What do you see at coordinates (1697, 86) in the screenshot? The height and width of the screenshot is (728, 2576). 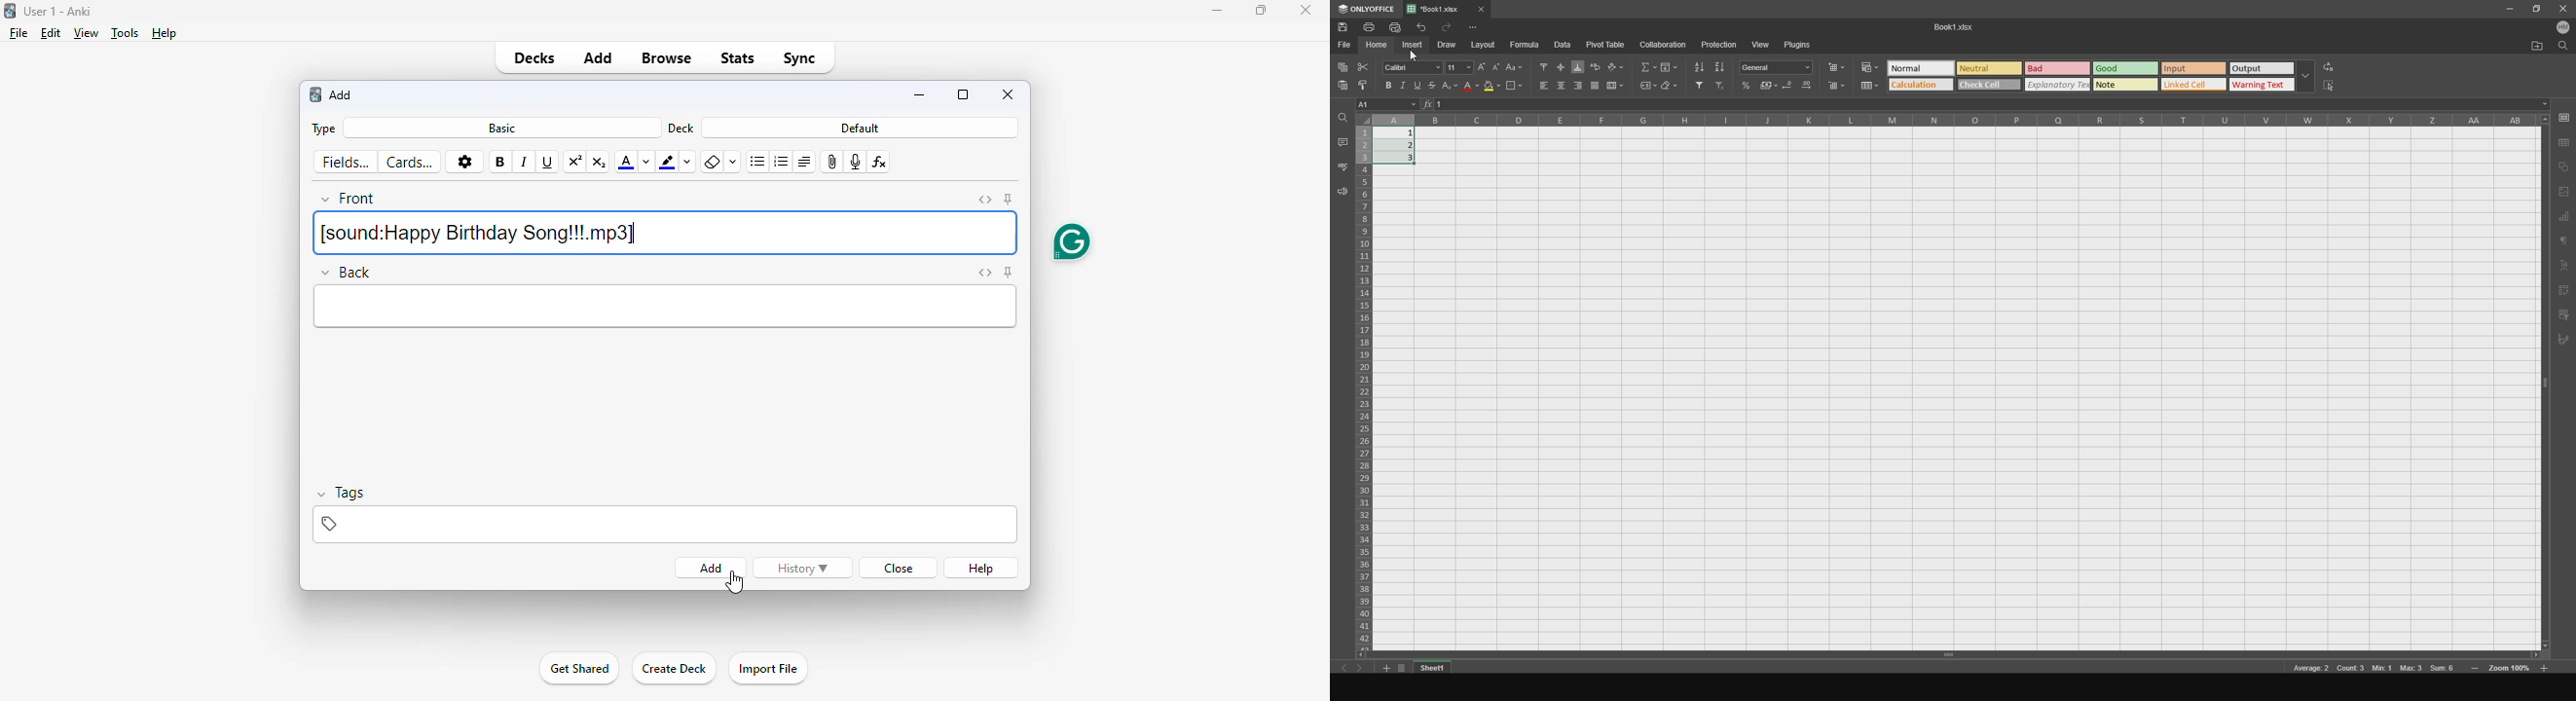 I see `filter` at bounding box center [1697, 86].